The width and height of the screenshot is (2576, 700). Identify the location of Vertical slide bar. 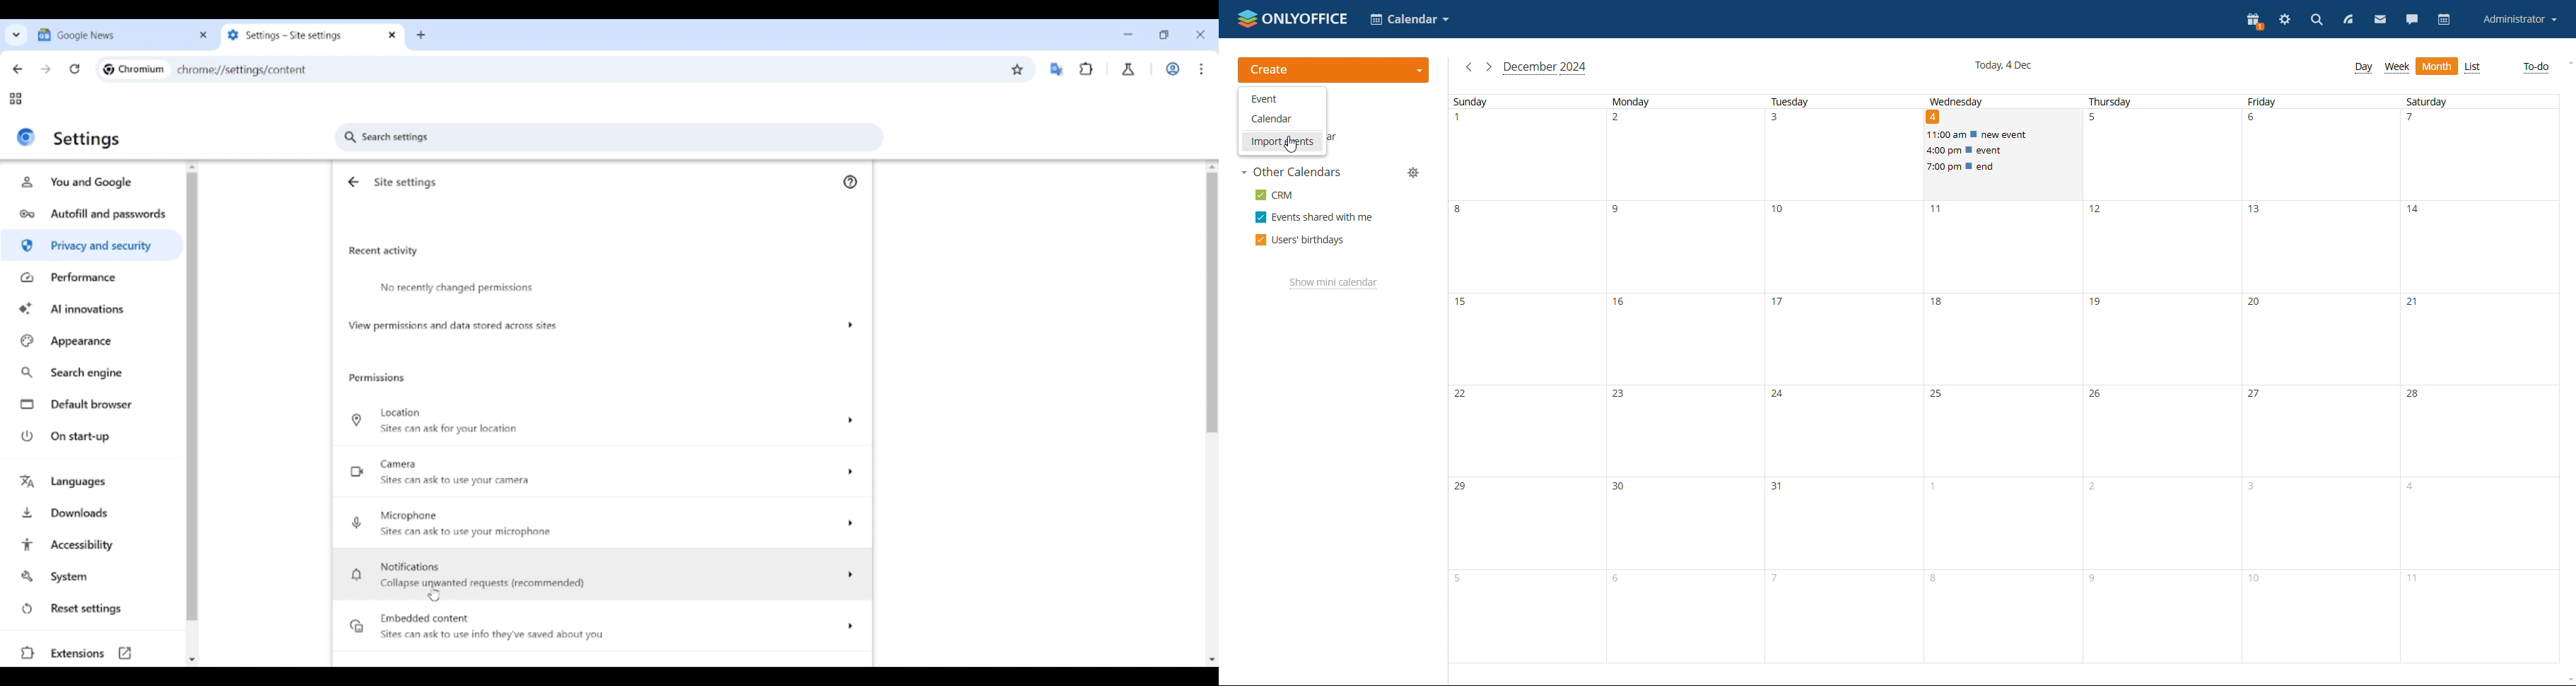
(192, 397).